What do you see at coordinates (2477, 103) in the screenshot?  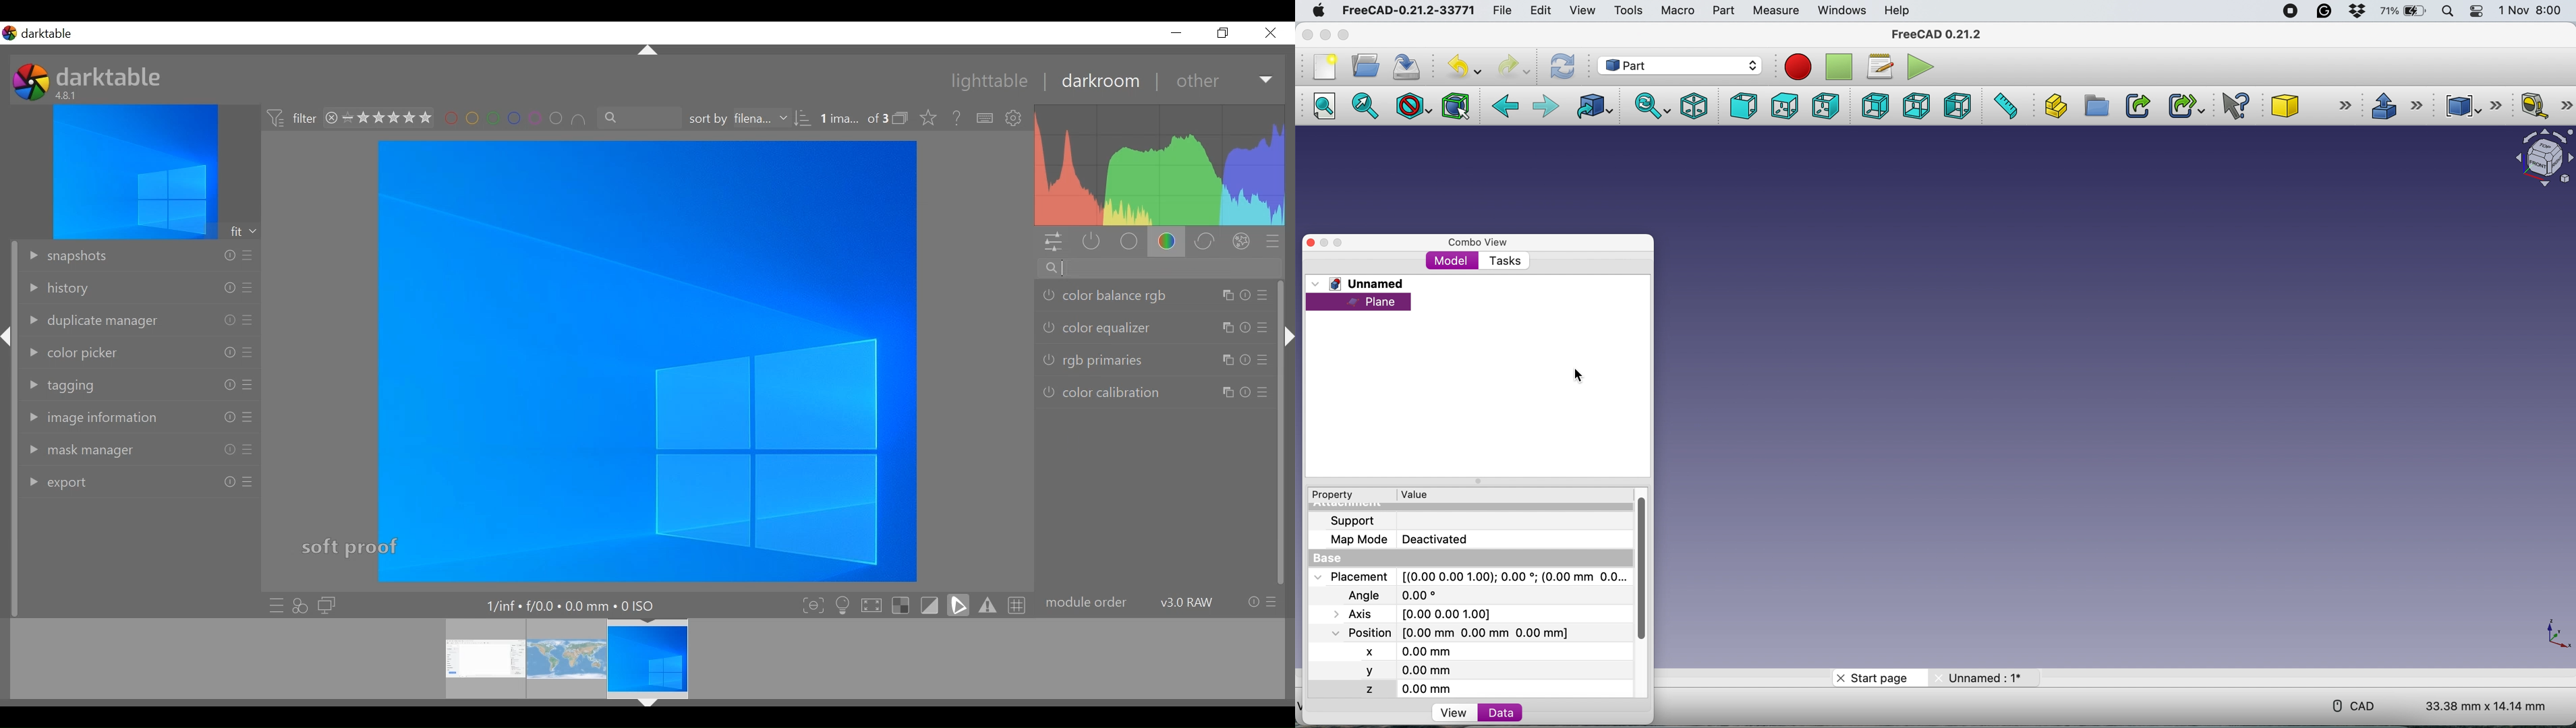 I see `compound tools` at bounding box center [2477, 103].